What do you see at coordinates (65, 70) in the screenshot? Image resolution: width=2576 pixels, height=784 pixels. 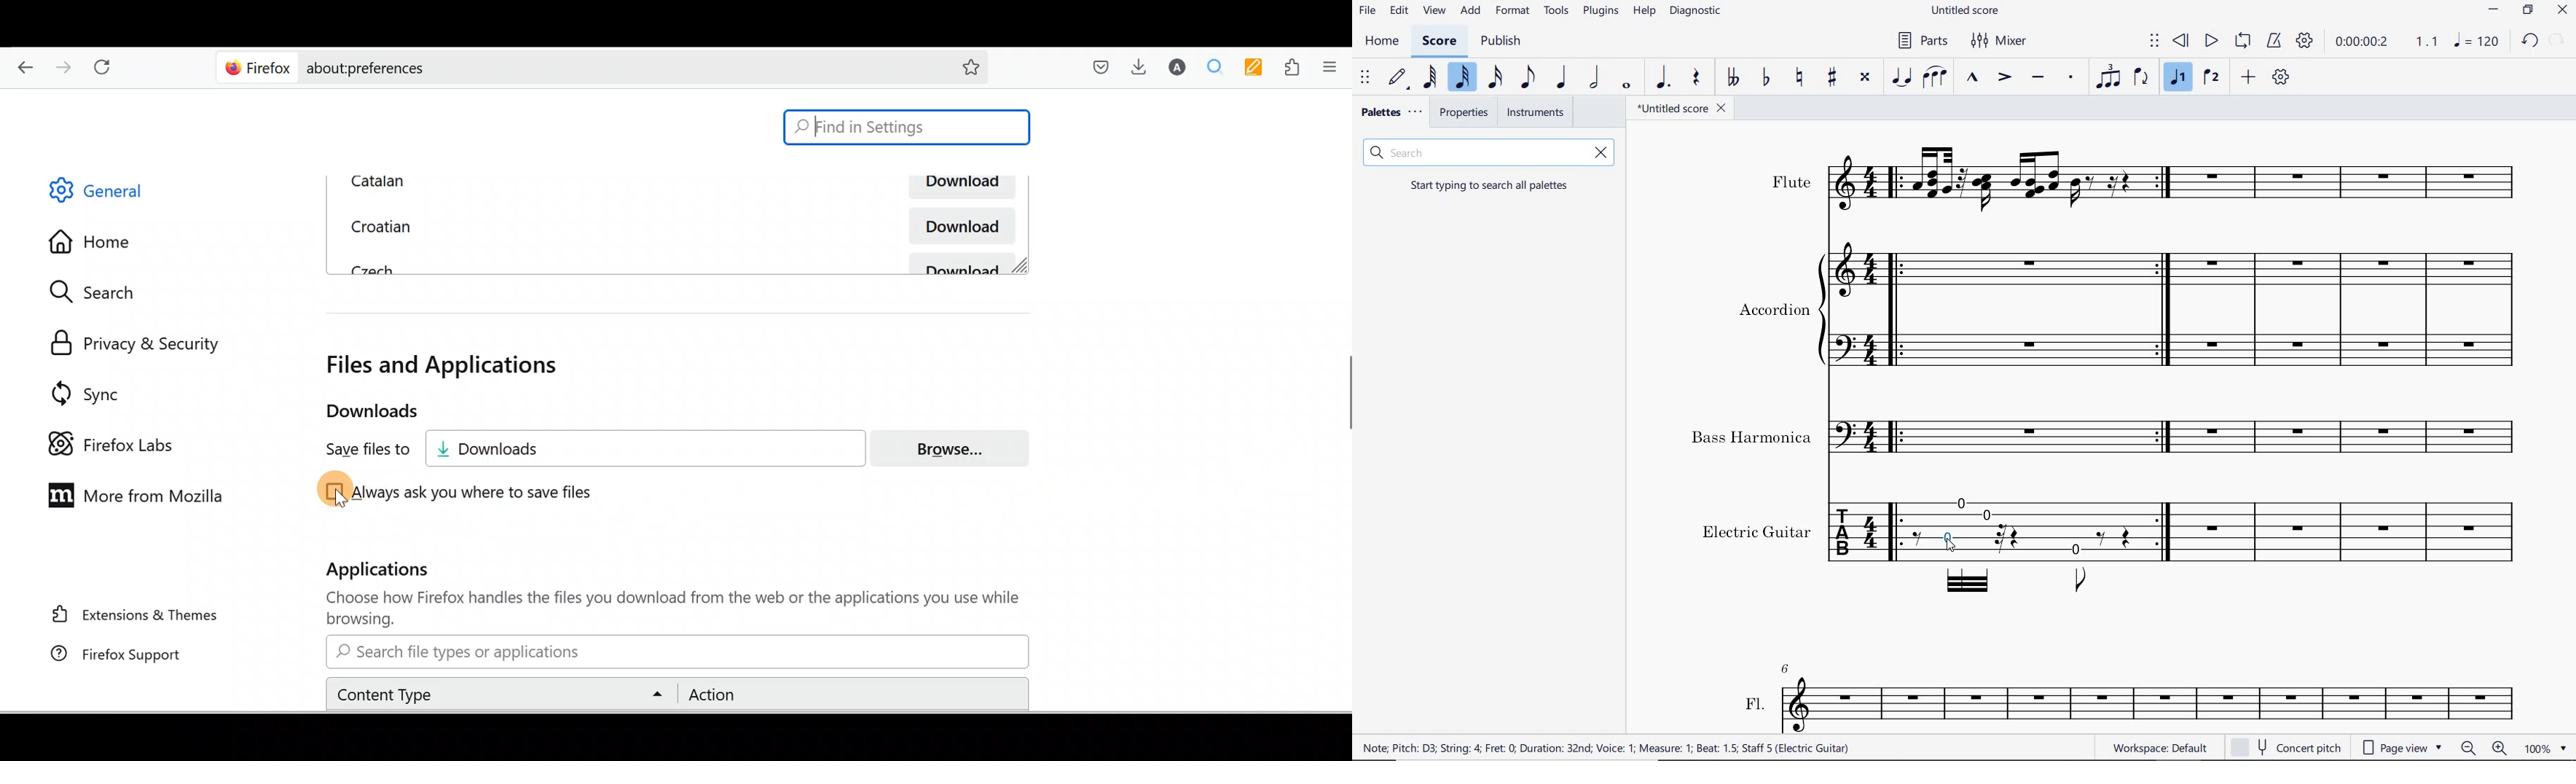 I see `Go forward one page` at bounding box center [65, 70].